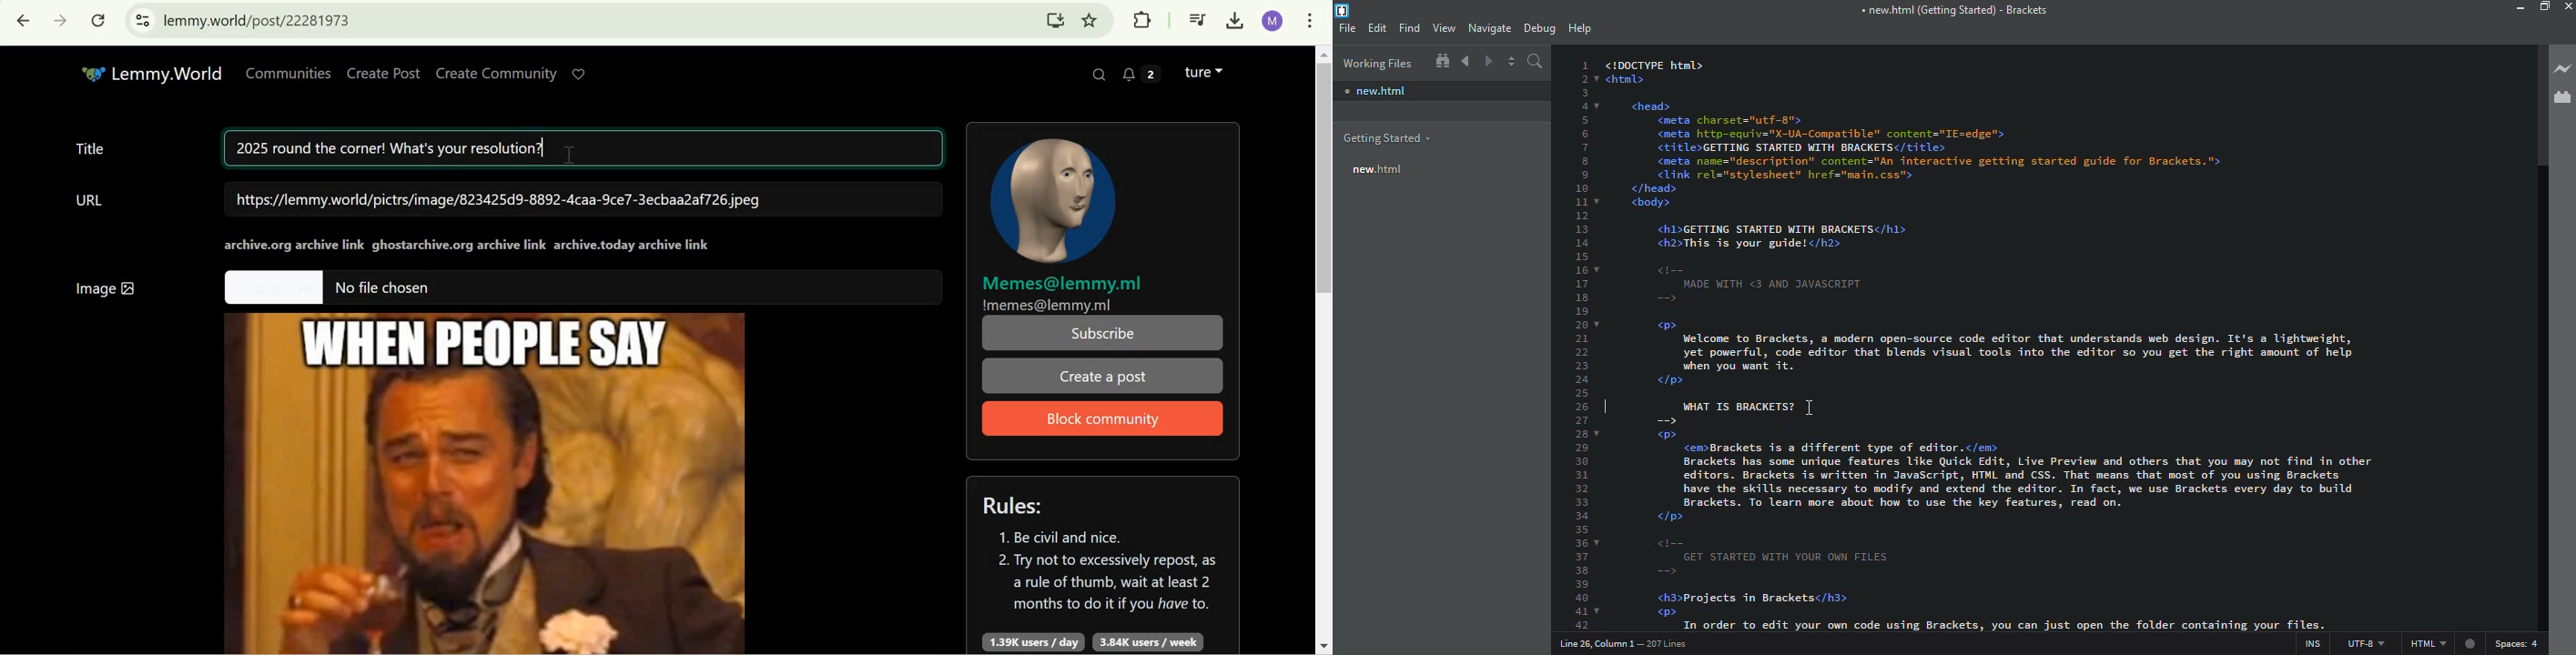 The height and width of the screenshot is (672, 2576). I want to click on deleted, so click(1626, 400).